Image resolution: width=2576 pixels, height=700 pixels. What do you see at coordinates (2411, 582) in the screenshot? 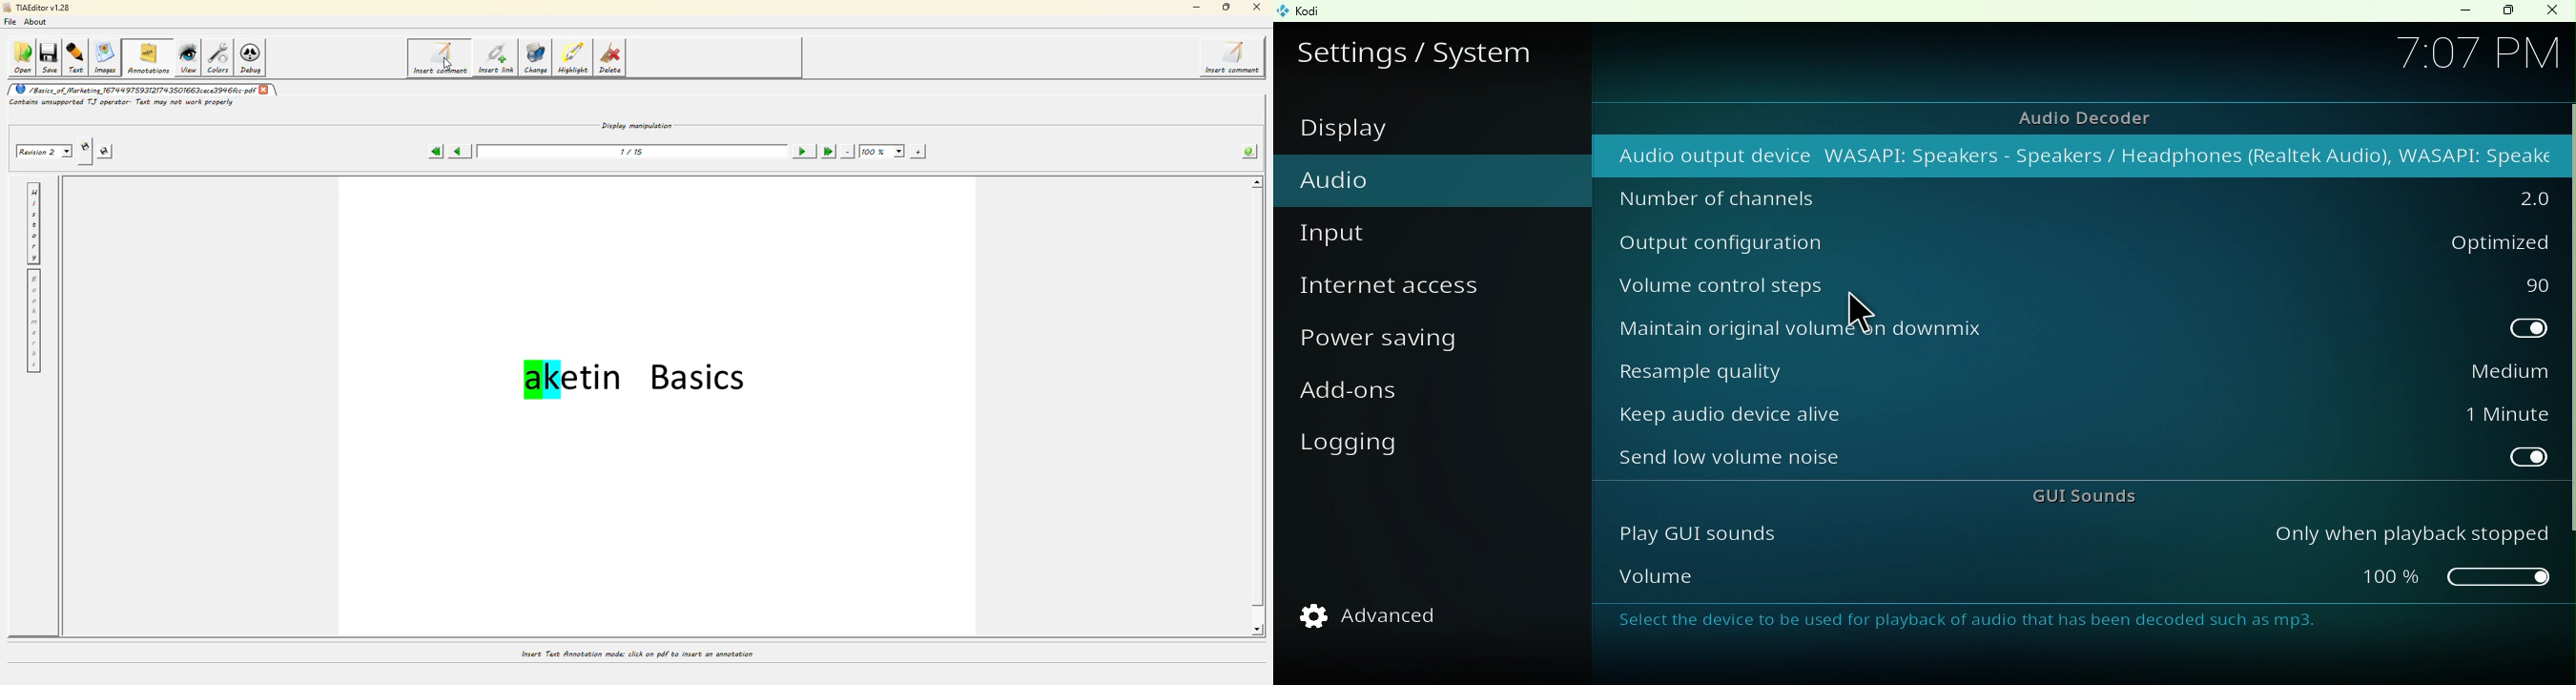
I see `slider` at bounding box center [2411, 582].